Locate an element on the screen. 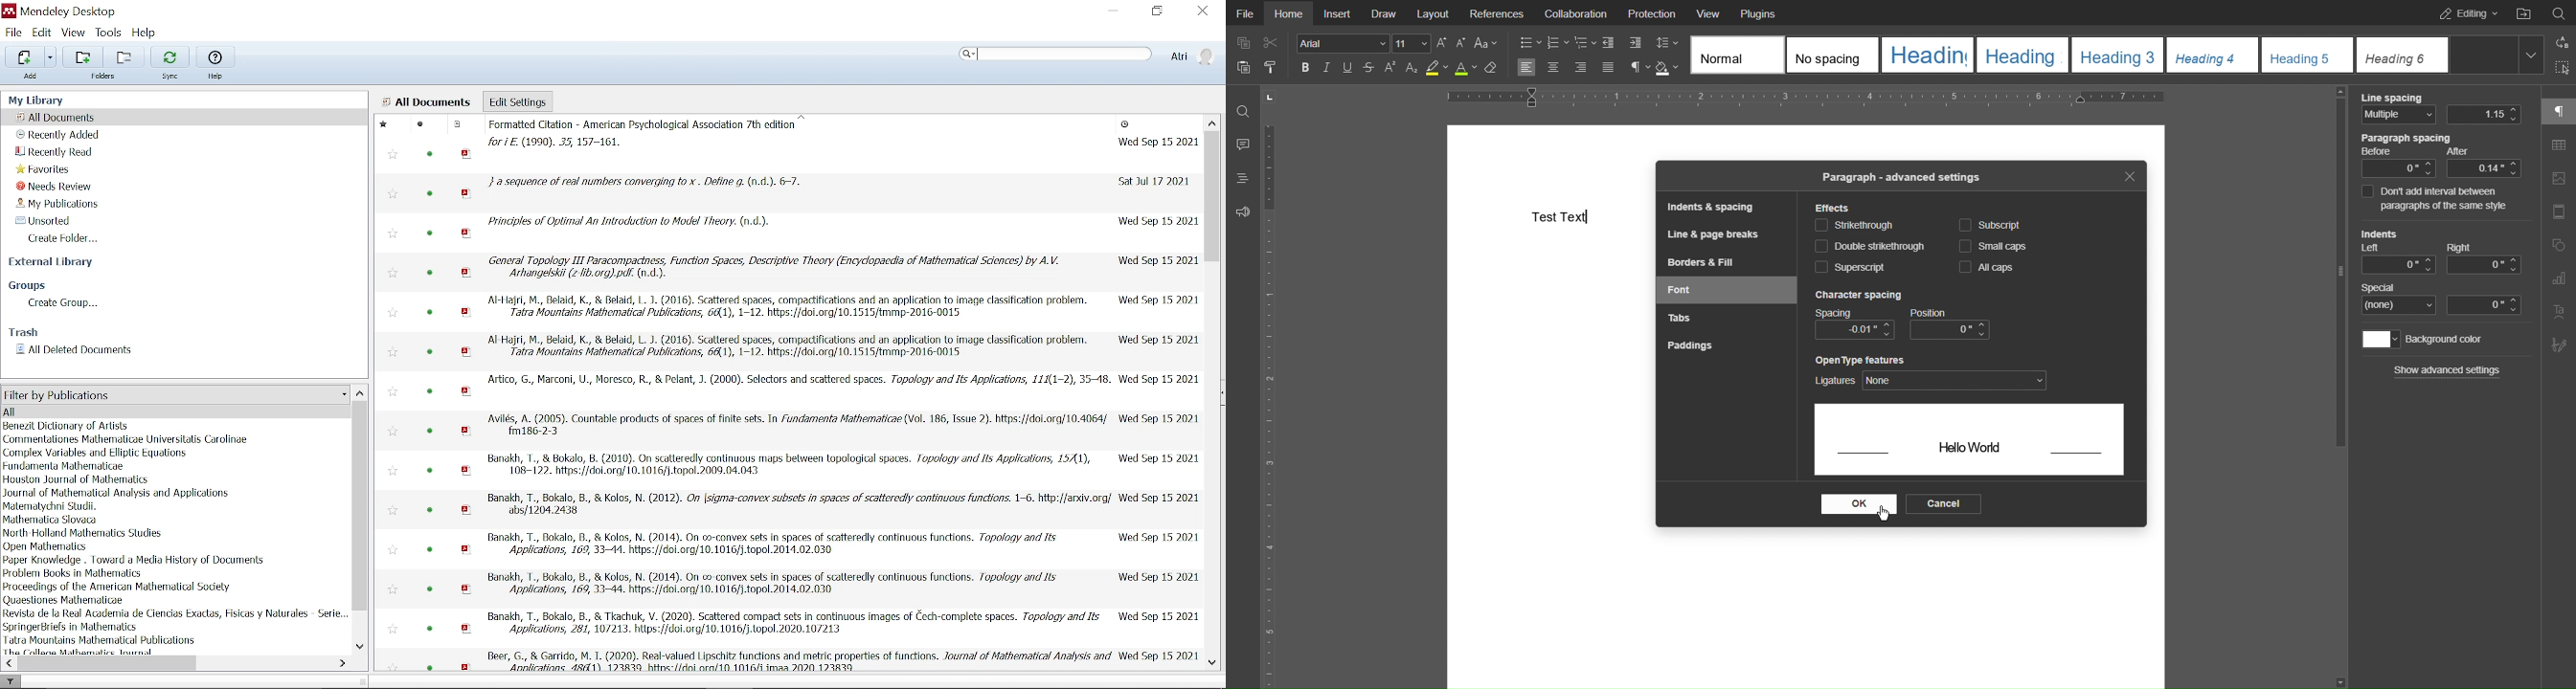  help is located at coordinates (215, 75).